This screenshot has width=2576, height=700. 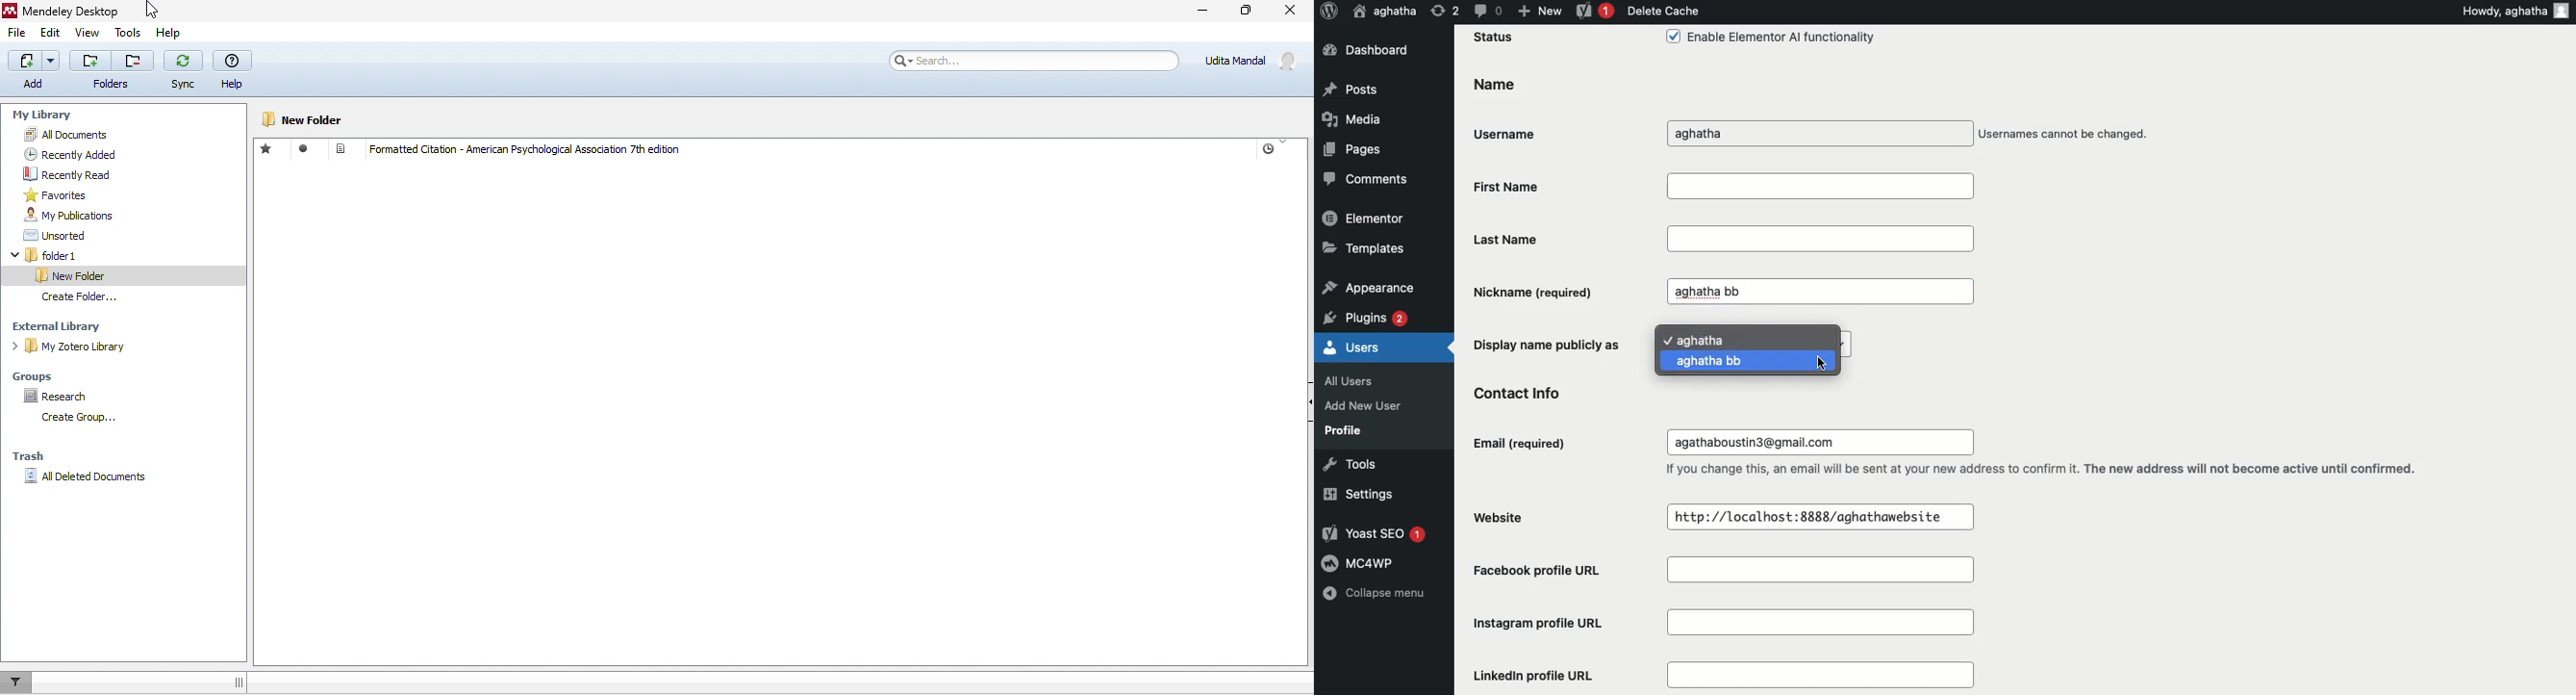 I want to click on Contact info, so click(x=1528, y=391).